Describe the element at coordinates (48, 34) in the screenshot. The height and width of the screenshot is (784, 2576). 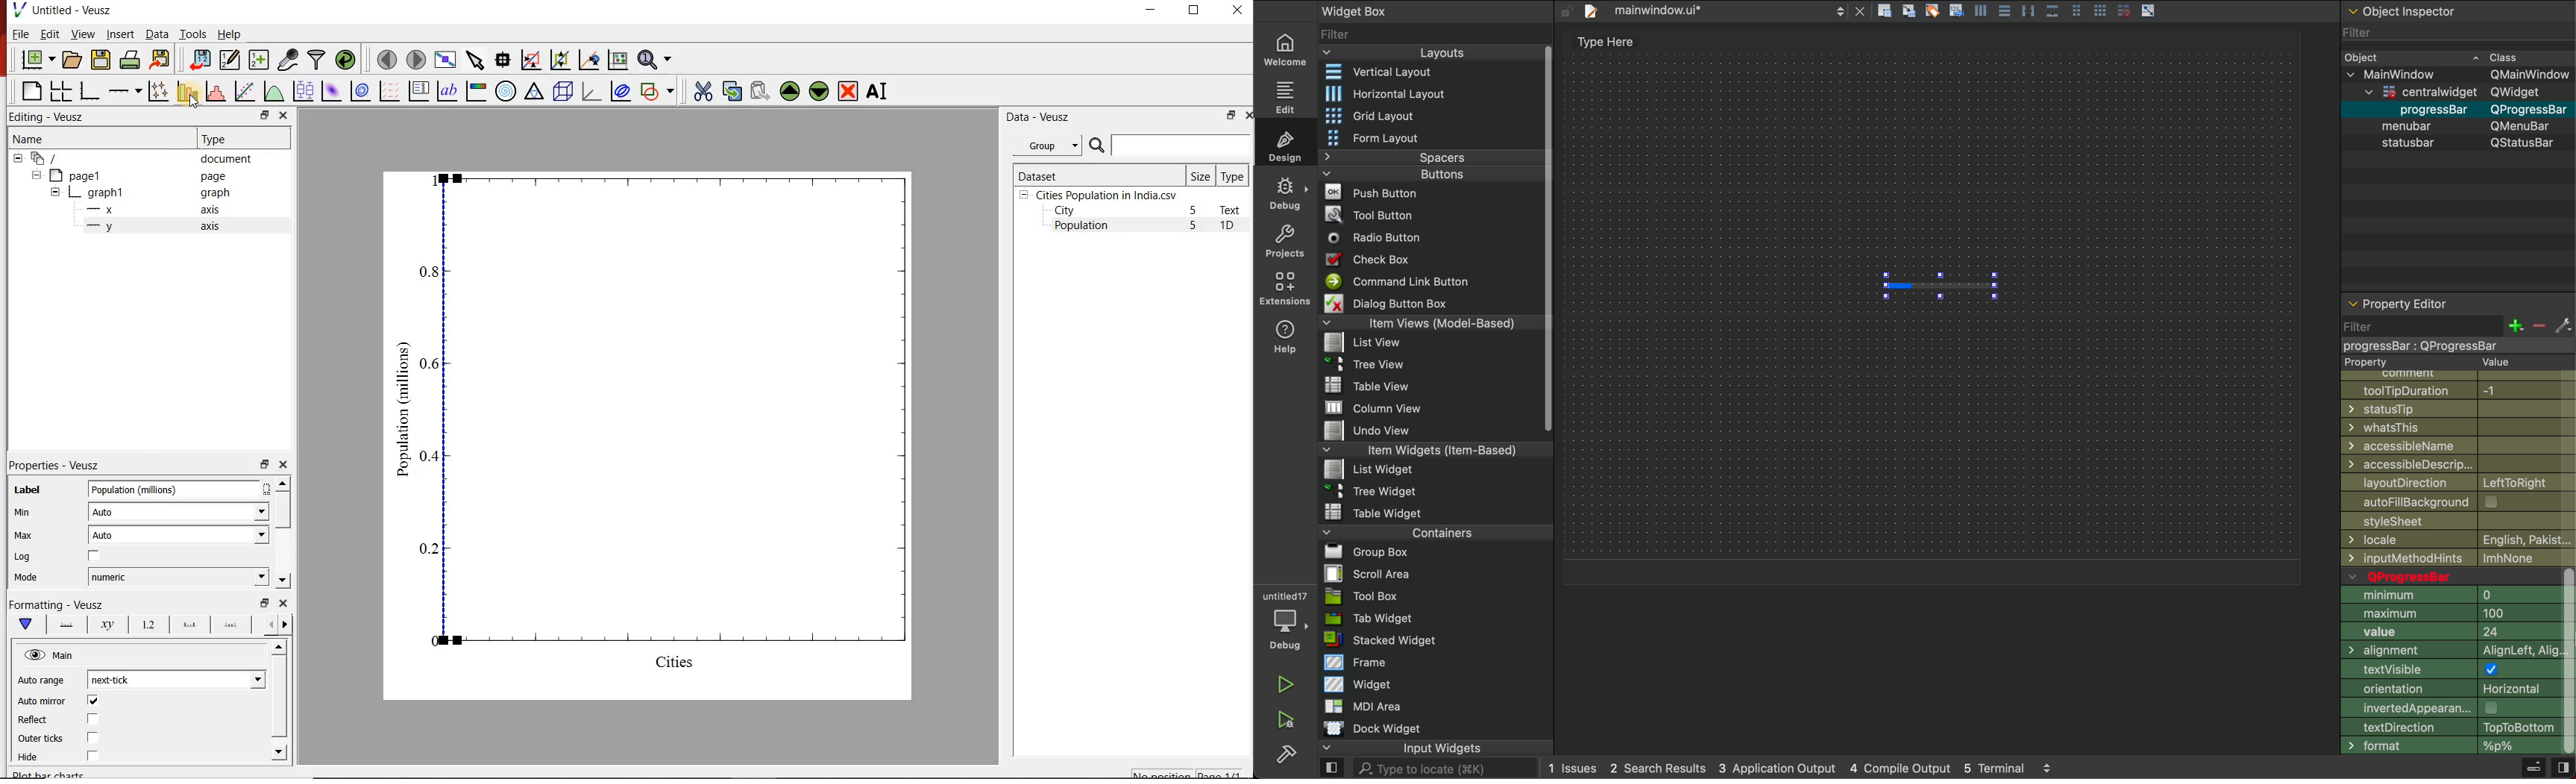
I see `Edit` at that location.